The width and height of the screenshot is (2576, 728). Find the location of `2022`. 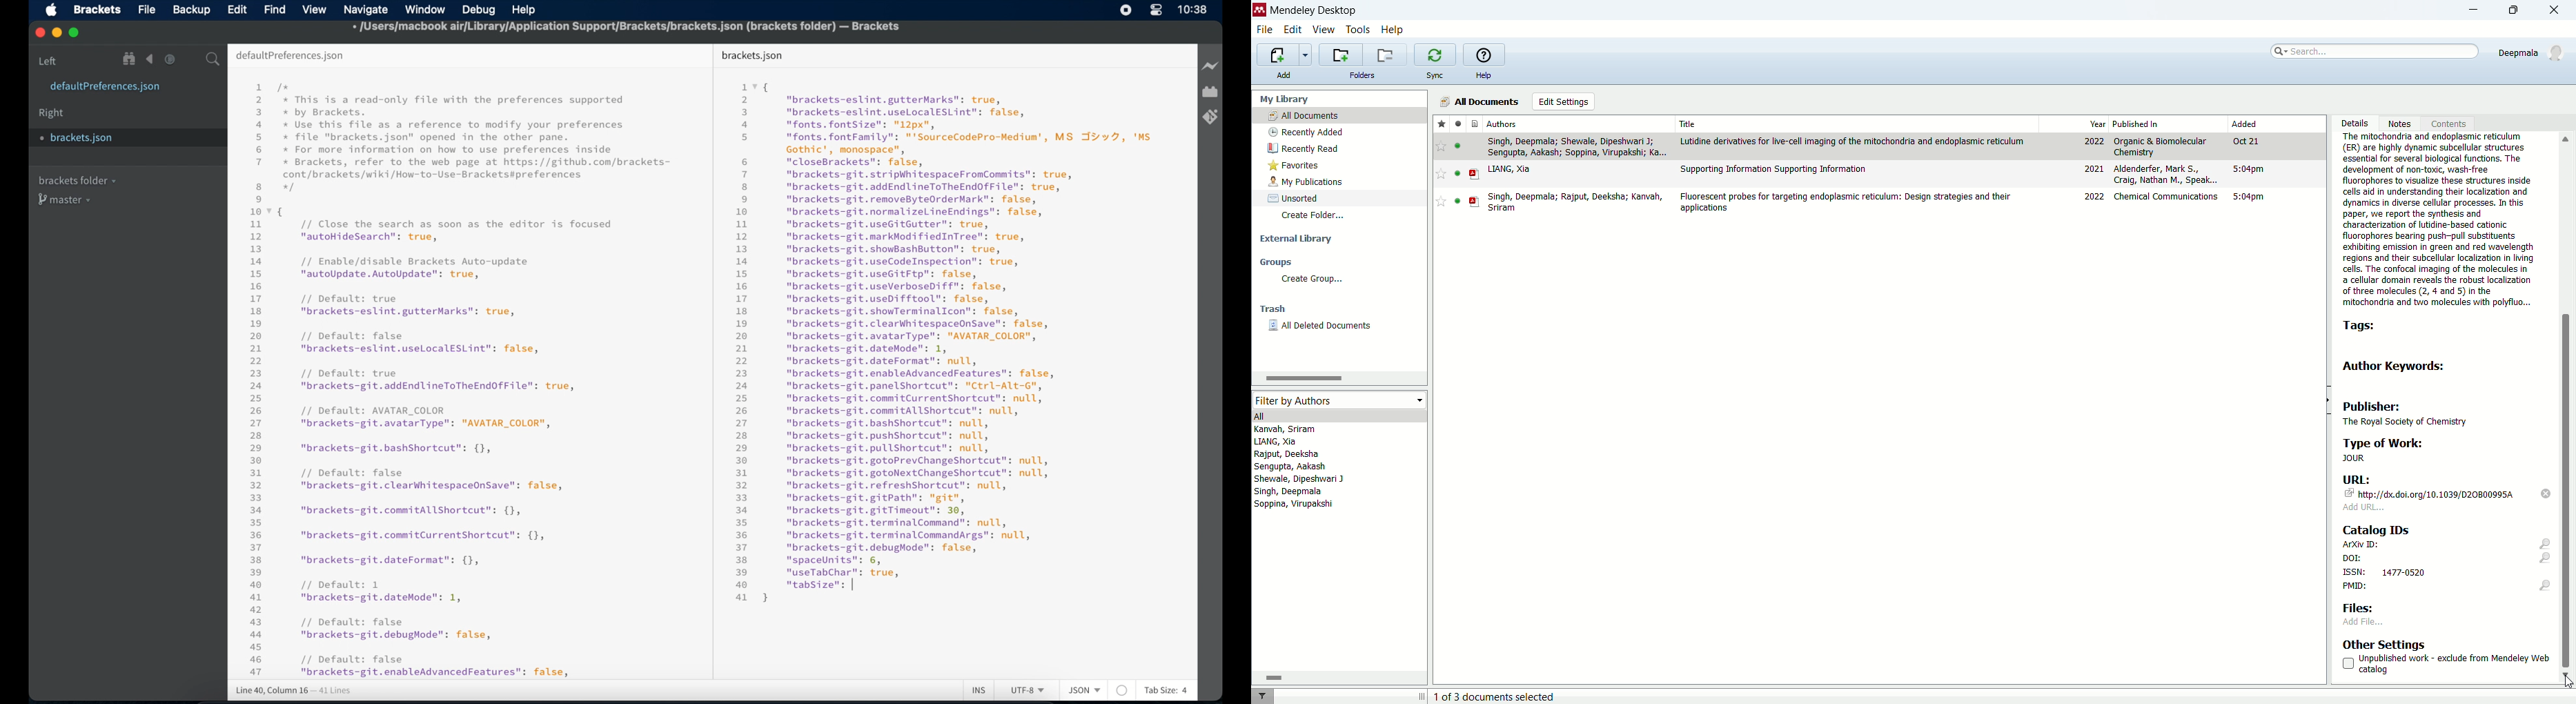

2022 is located at coordinates (2094, 141).